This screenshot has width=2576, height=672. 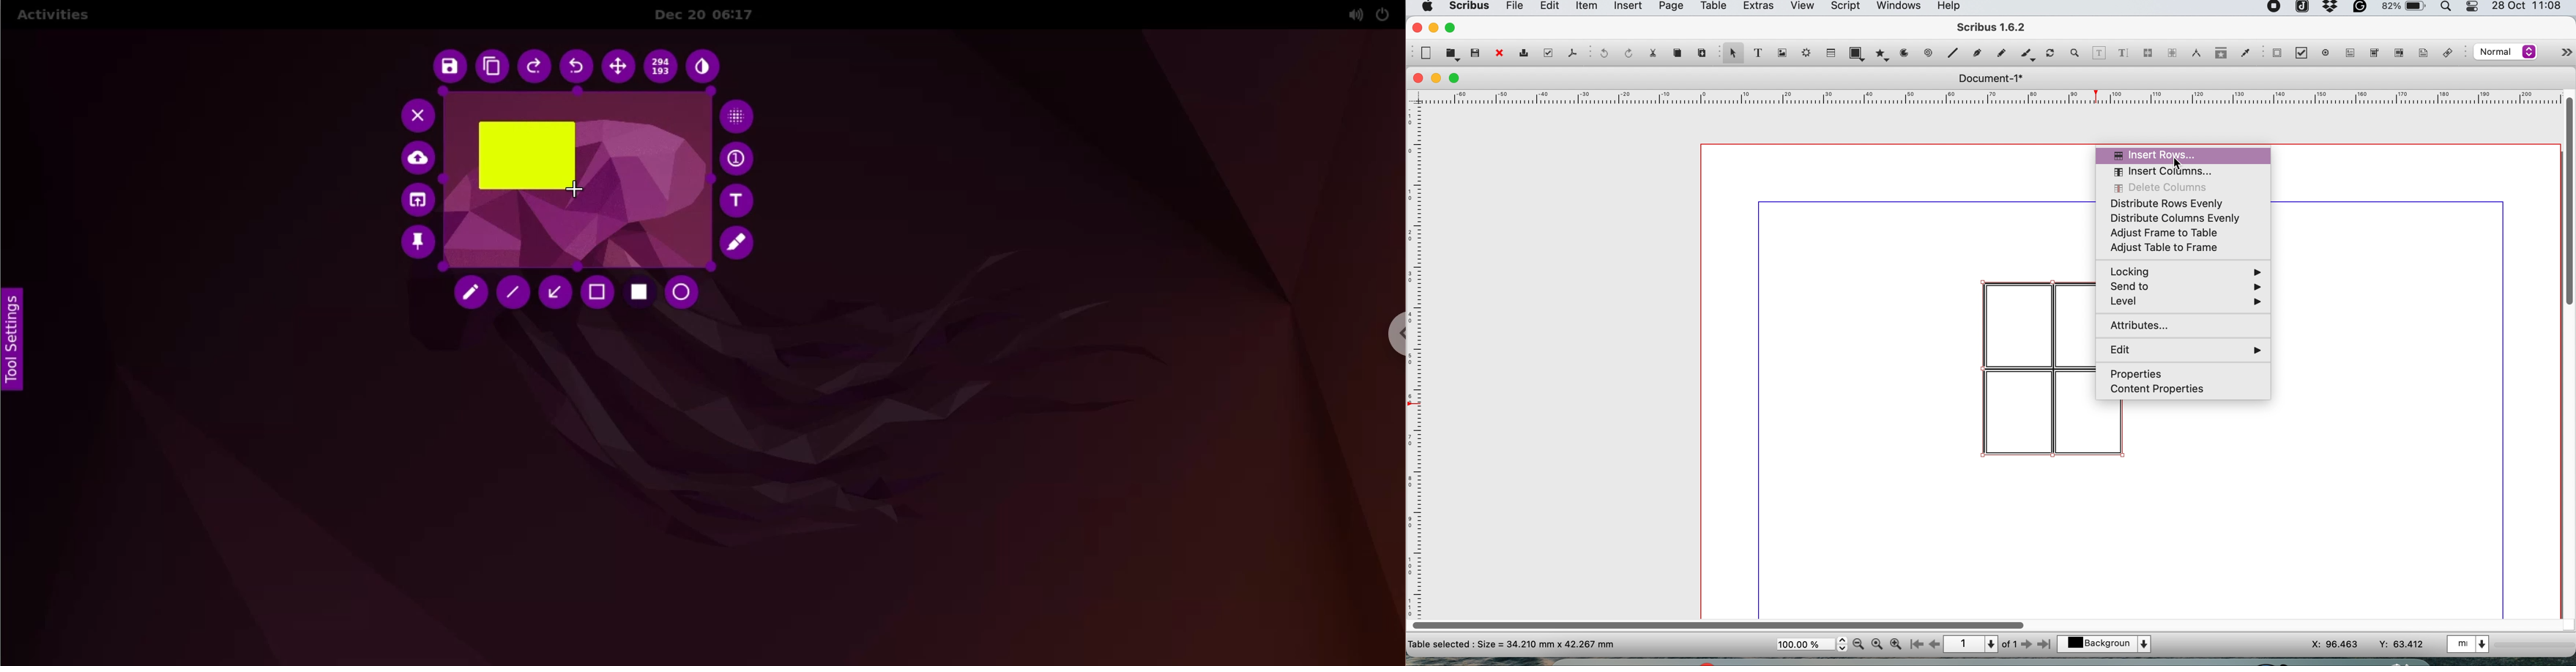 I want to click on pdf list box, so click(x=2397, y=55).